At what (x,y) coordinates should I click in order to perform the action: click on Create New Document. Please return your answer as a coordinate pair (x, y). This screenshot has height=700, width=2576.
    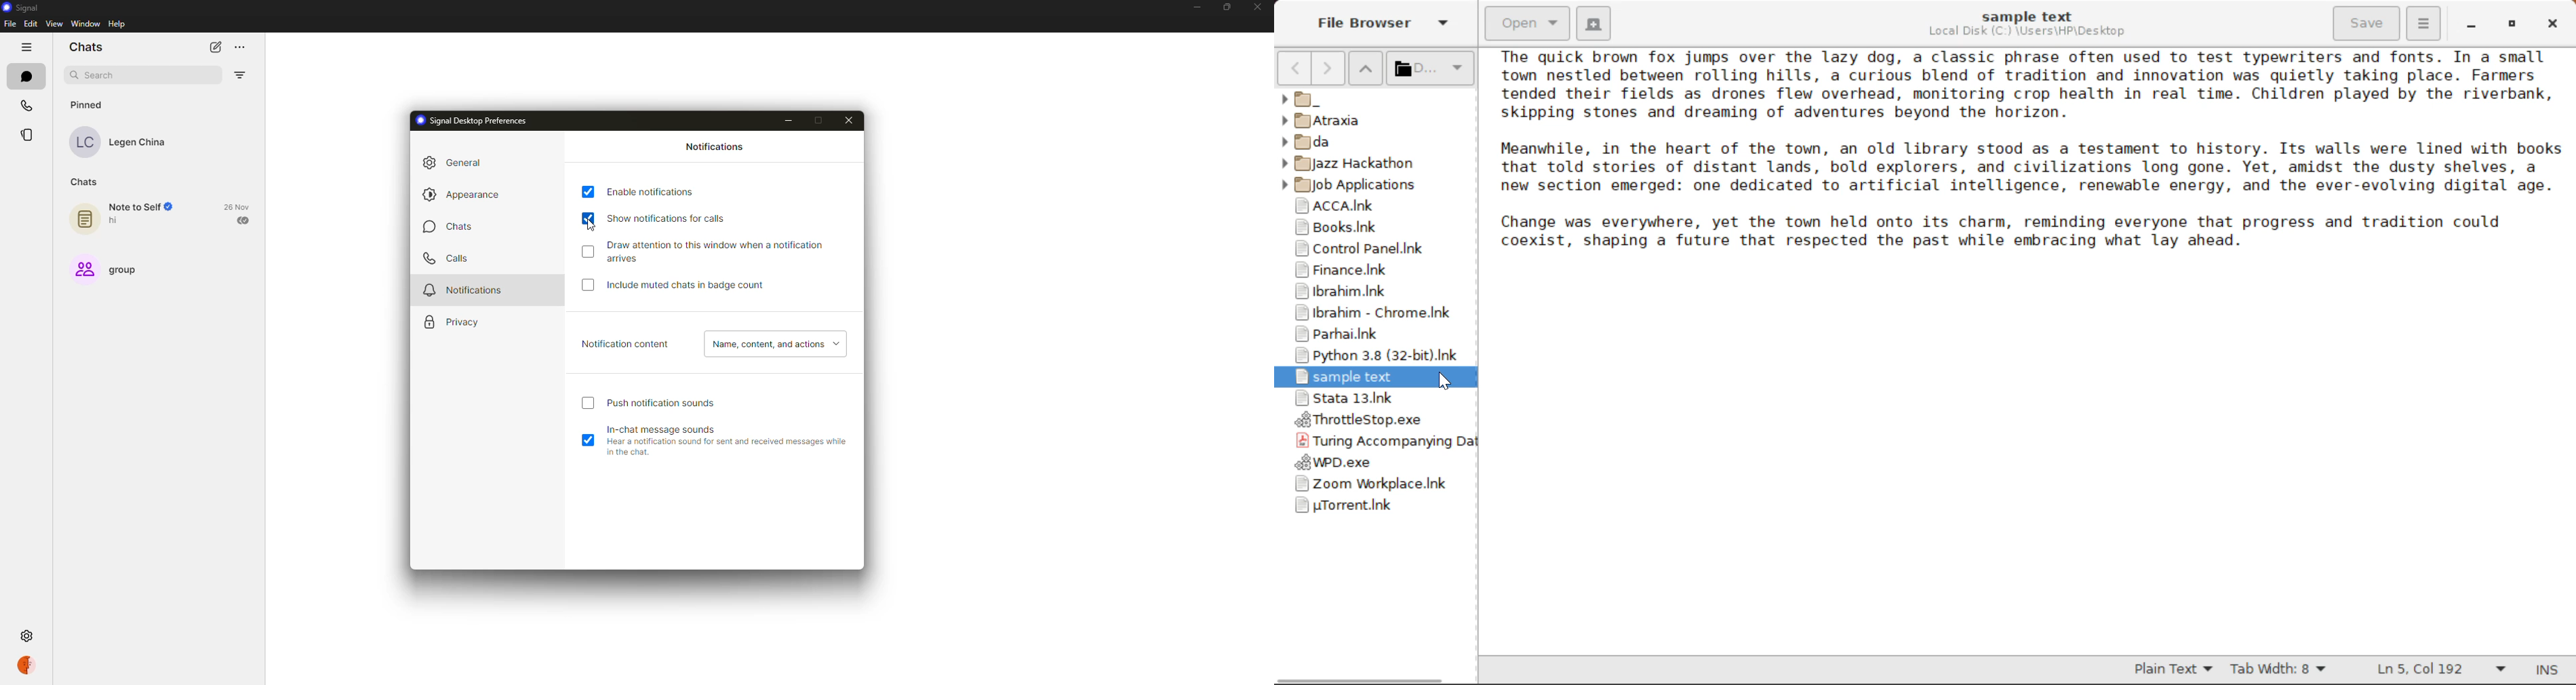
    Looking at the image, I should click on (1593, 22).